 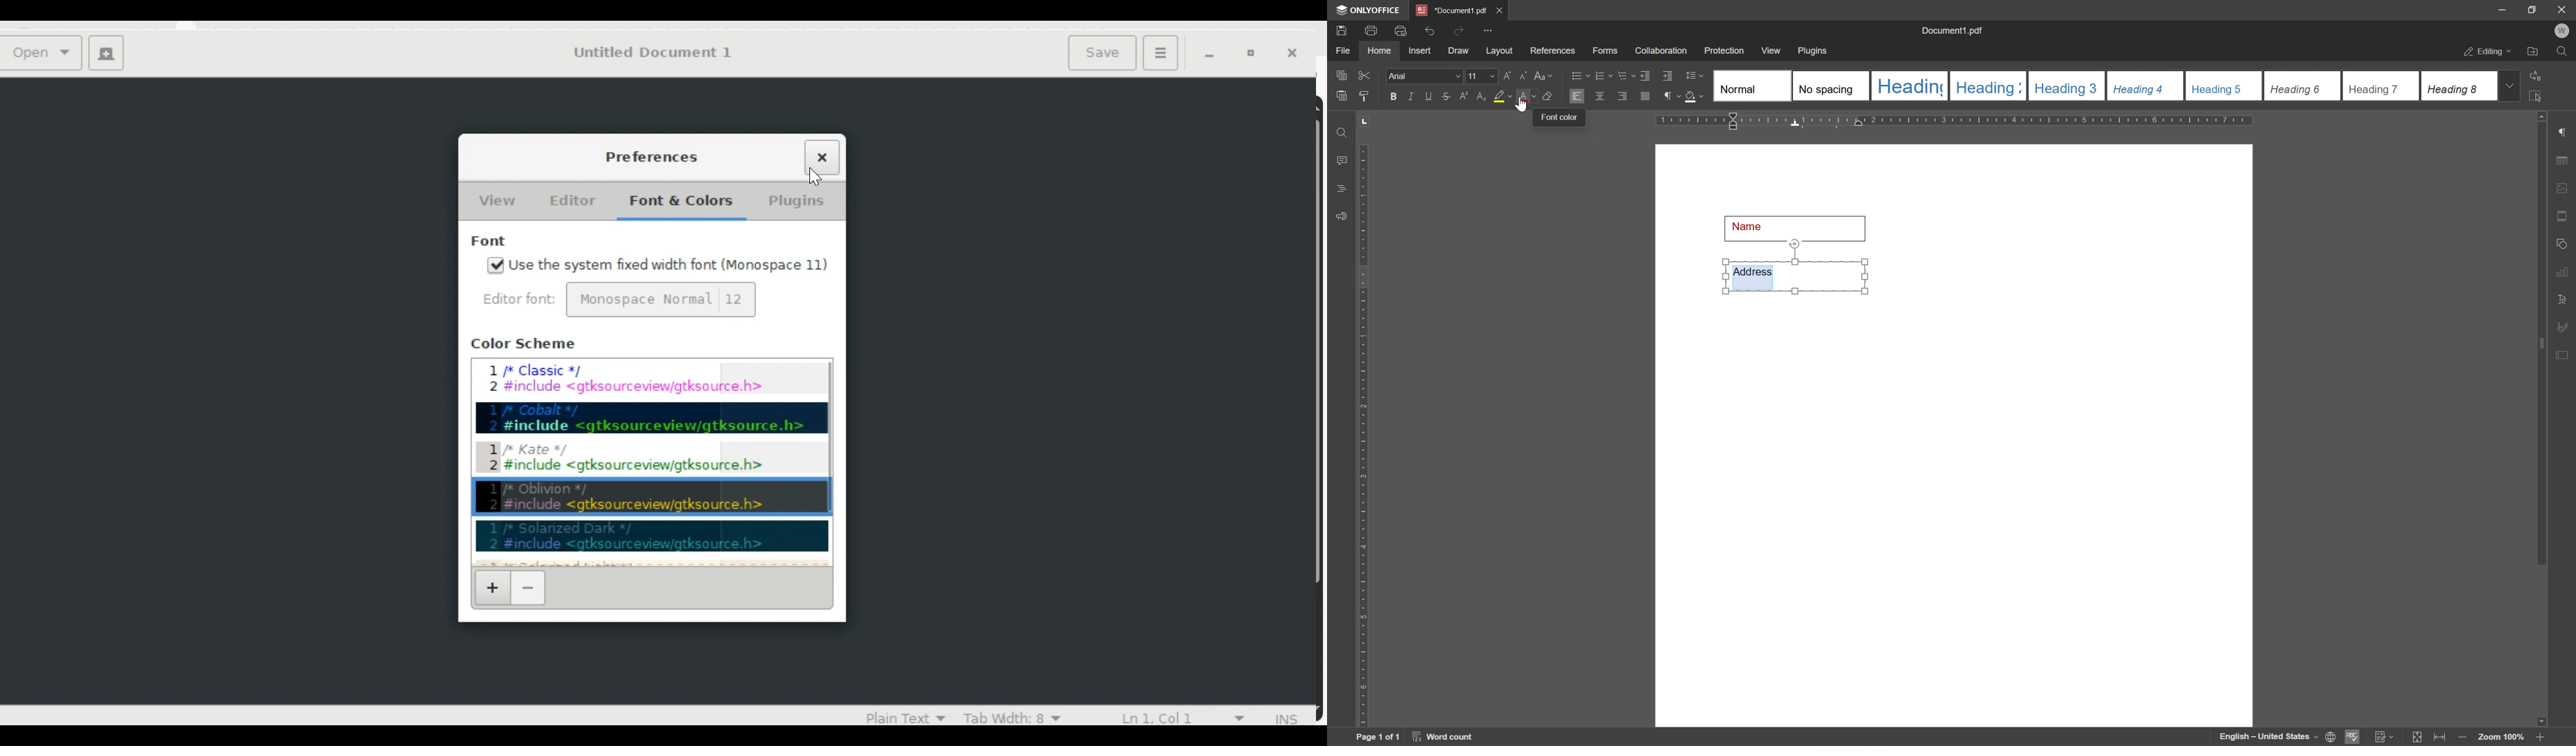 What do you see at coordinates (1545, 78) in the screenshot?
I see `change case` at bounding box center [1545, 78].